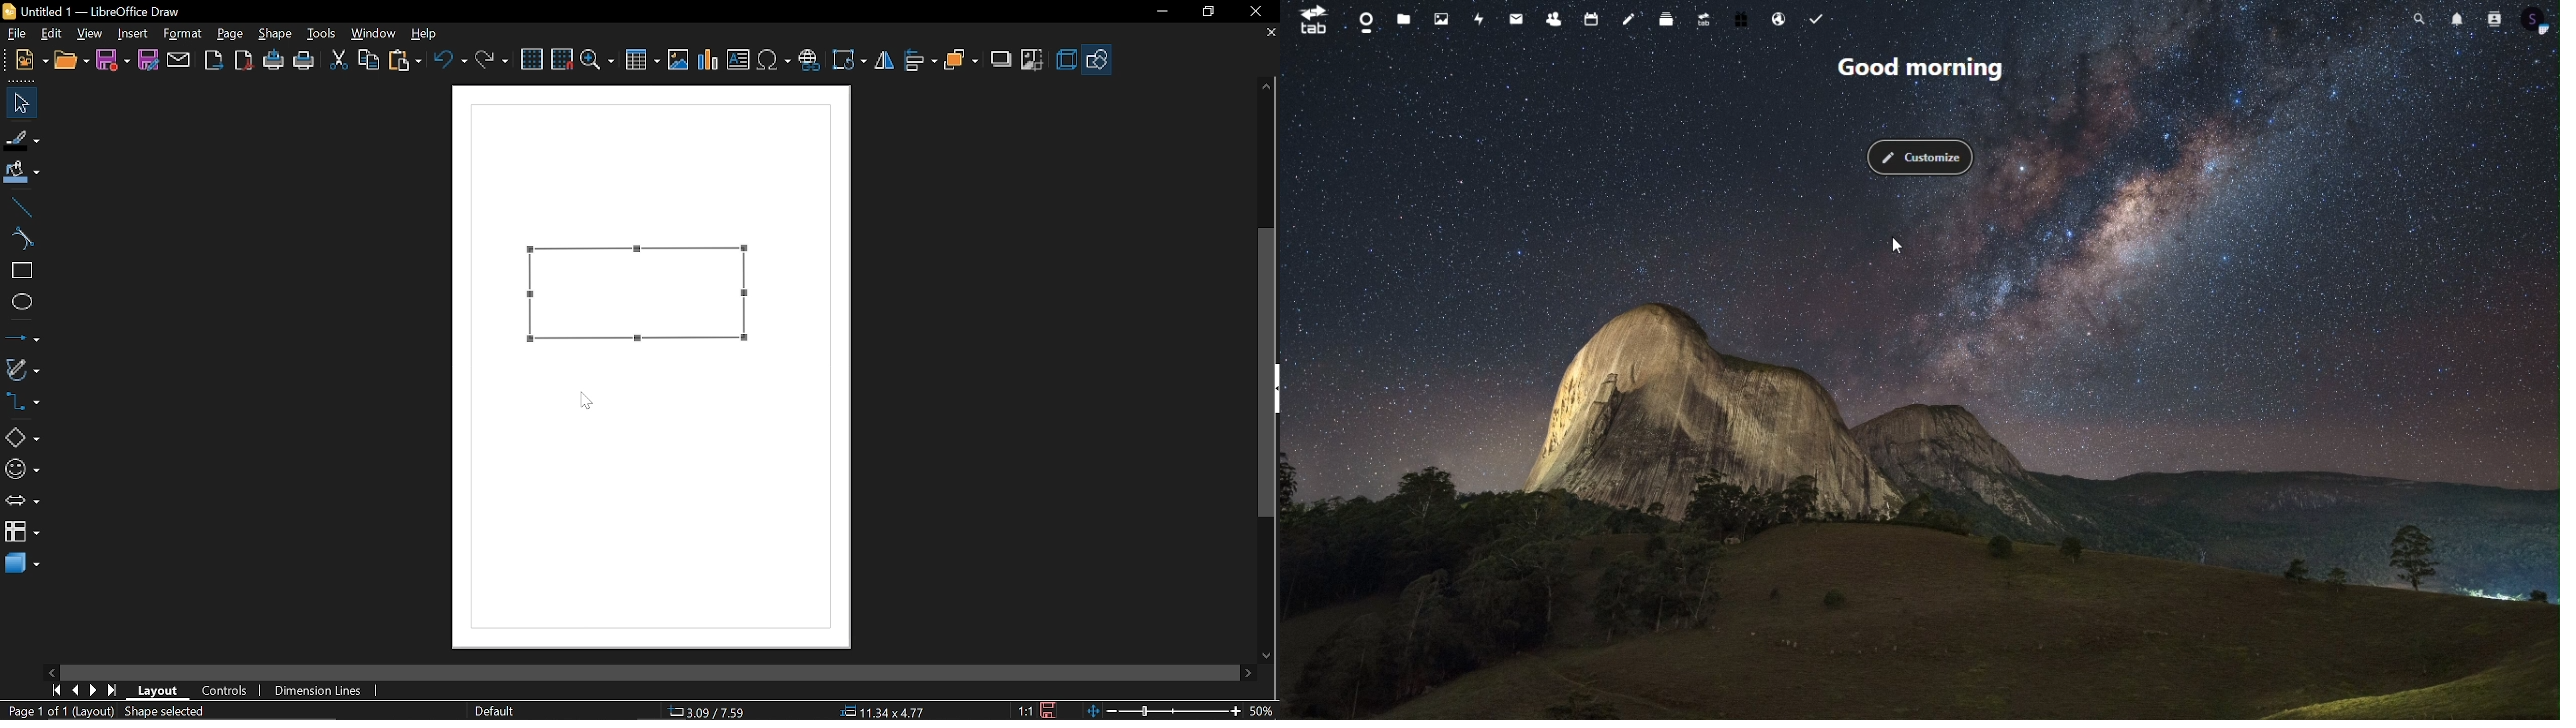  Describe the element at coordinates (2496, 21) in the screenshot. I see `contacts` at that location.